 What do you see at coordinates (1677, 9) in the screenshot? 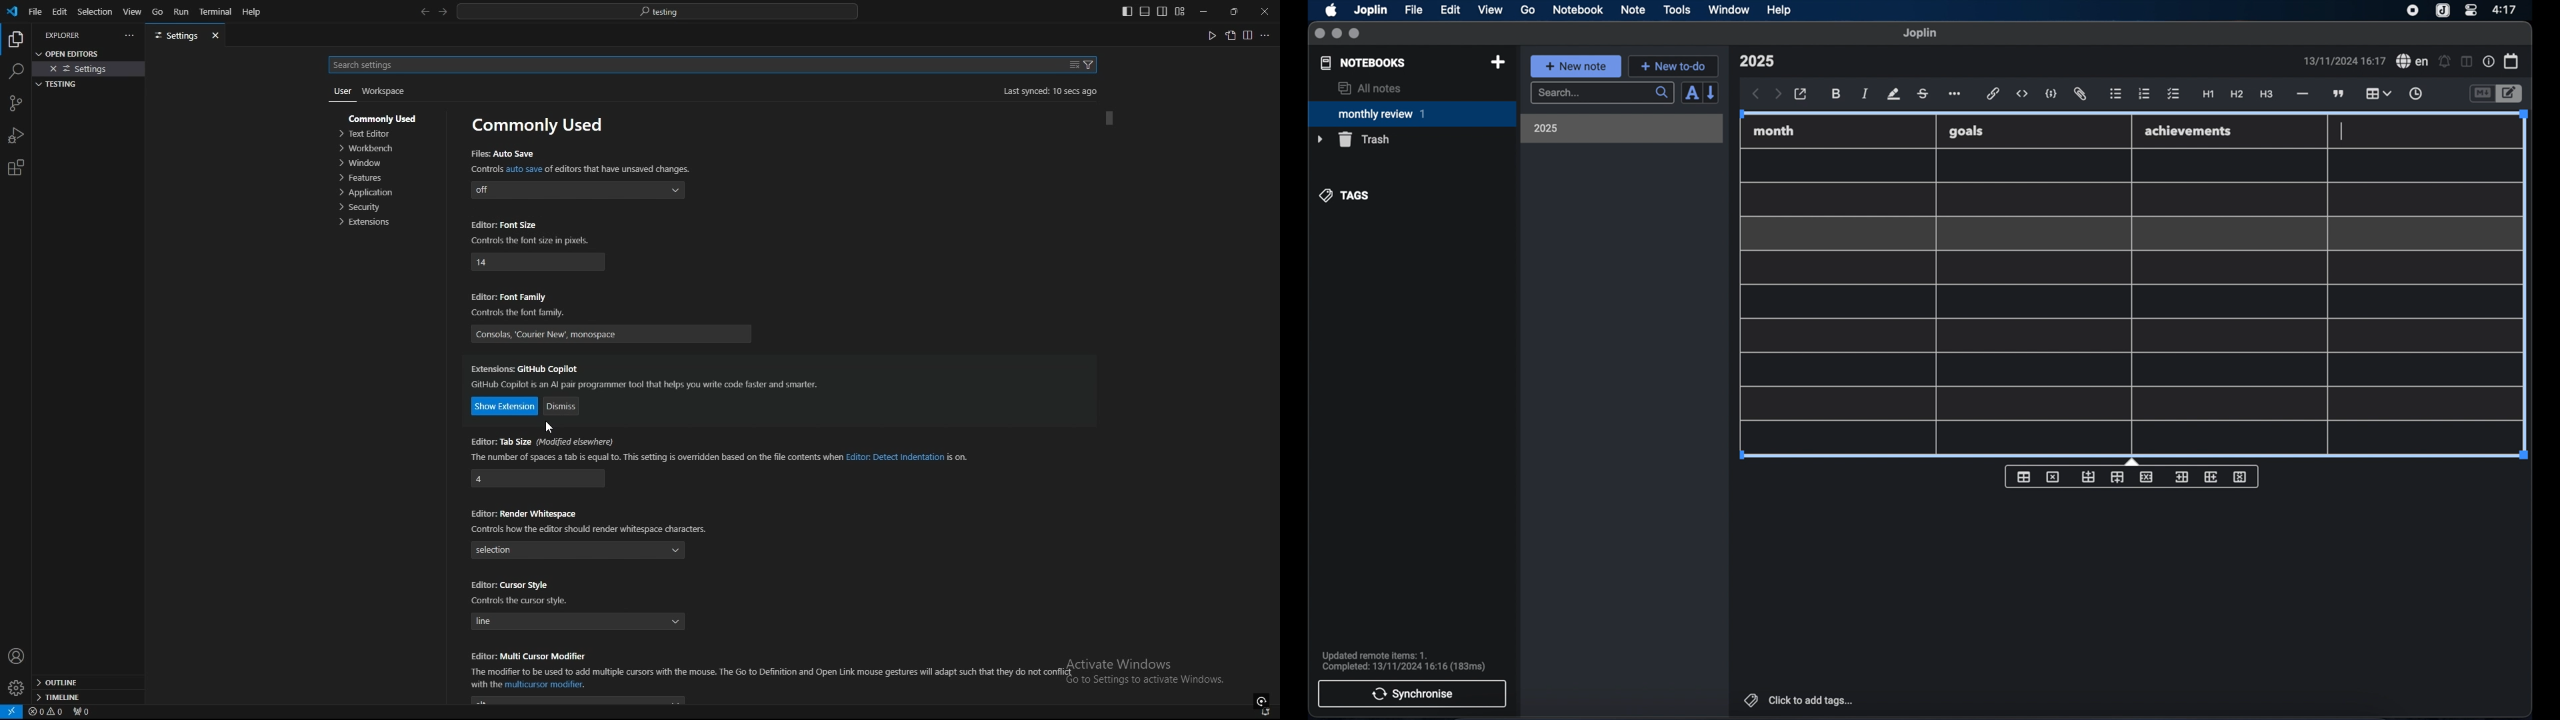
I see `tools` at bounding box center [1677, 9].